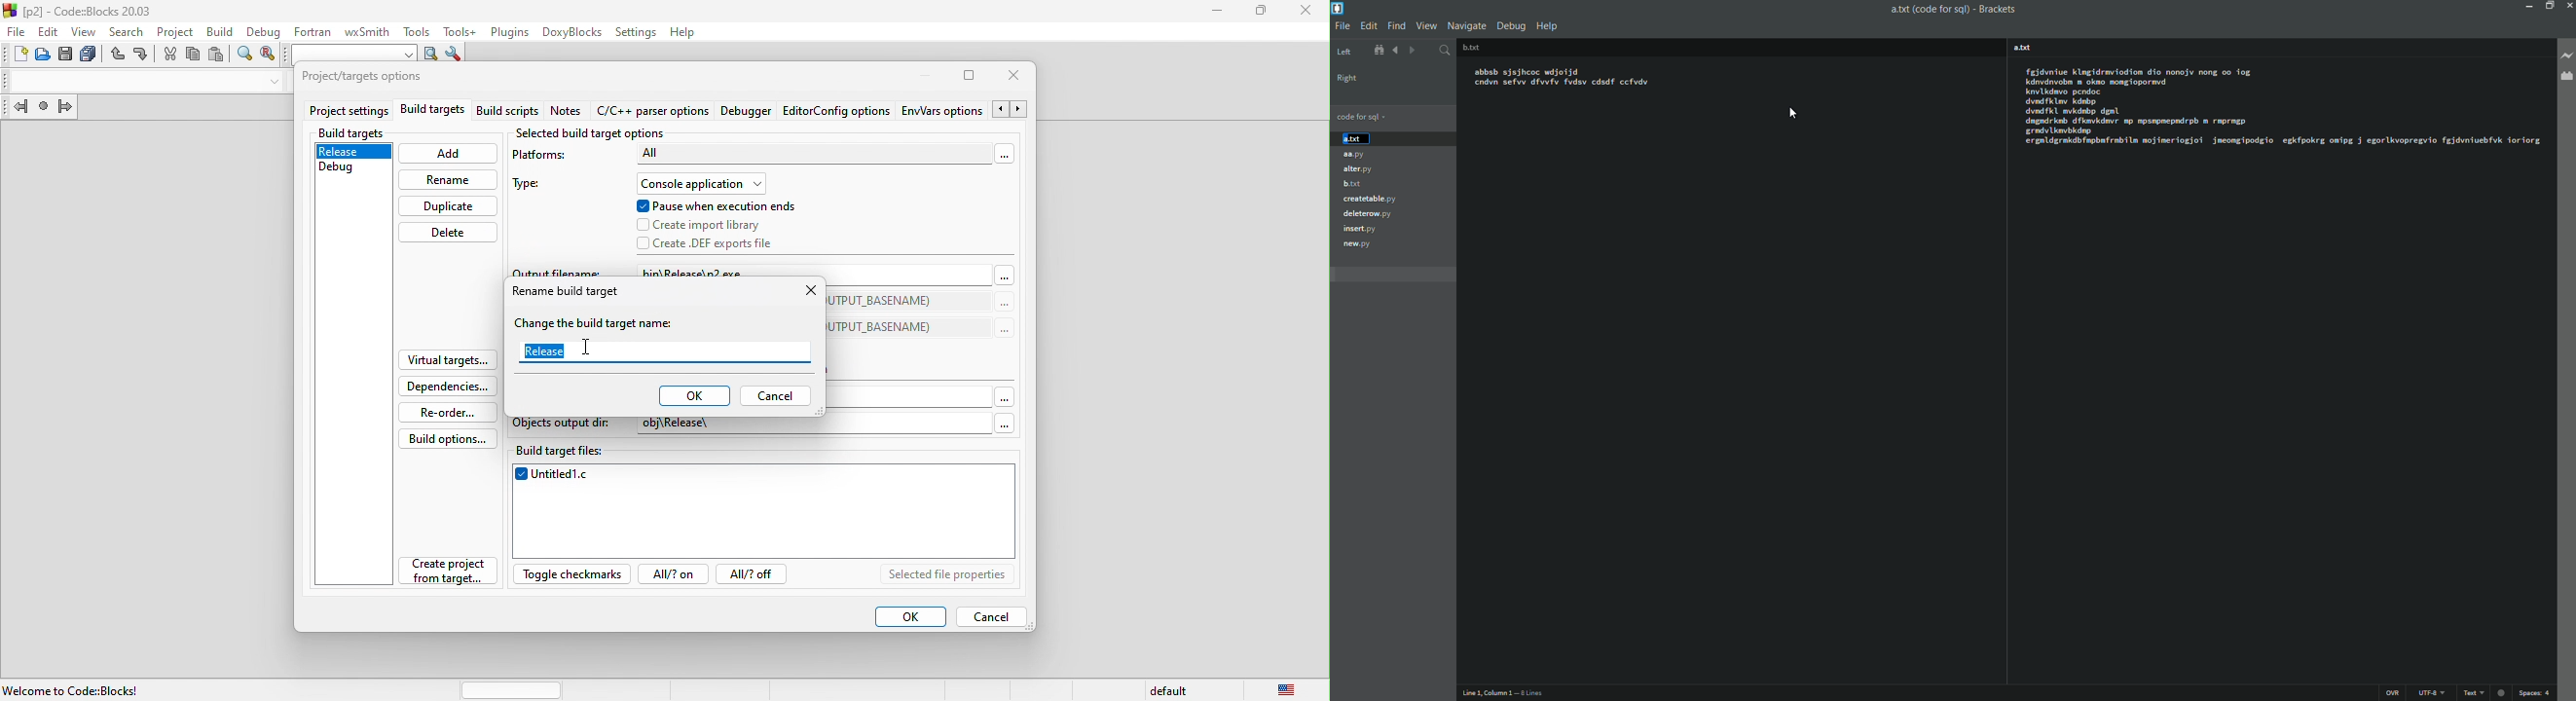  I want to click on App icon, so click(1338, 7).